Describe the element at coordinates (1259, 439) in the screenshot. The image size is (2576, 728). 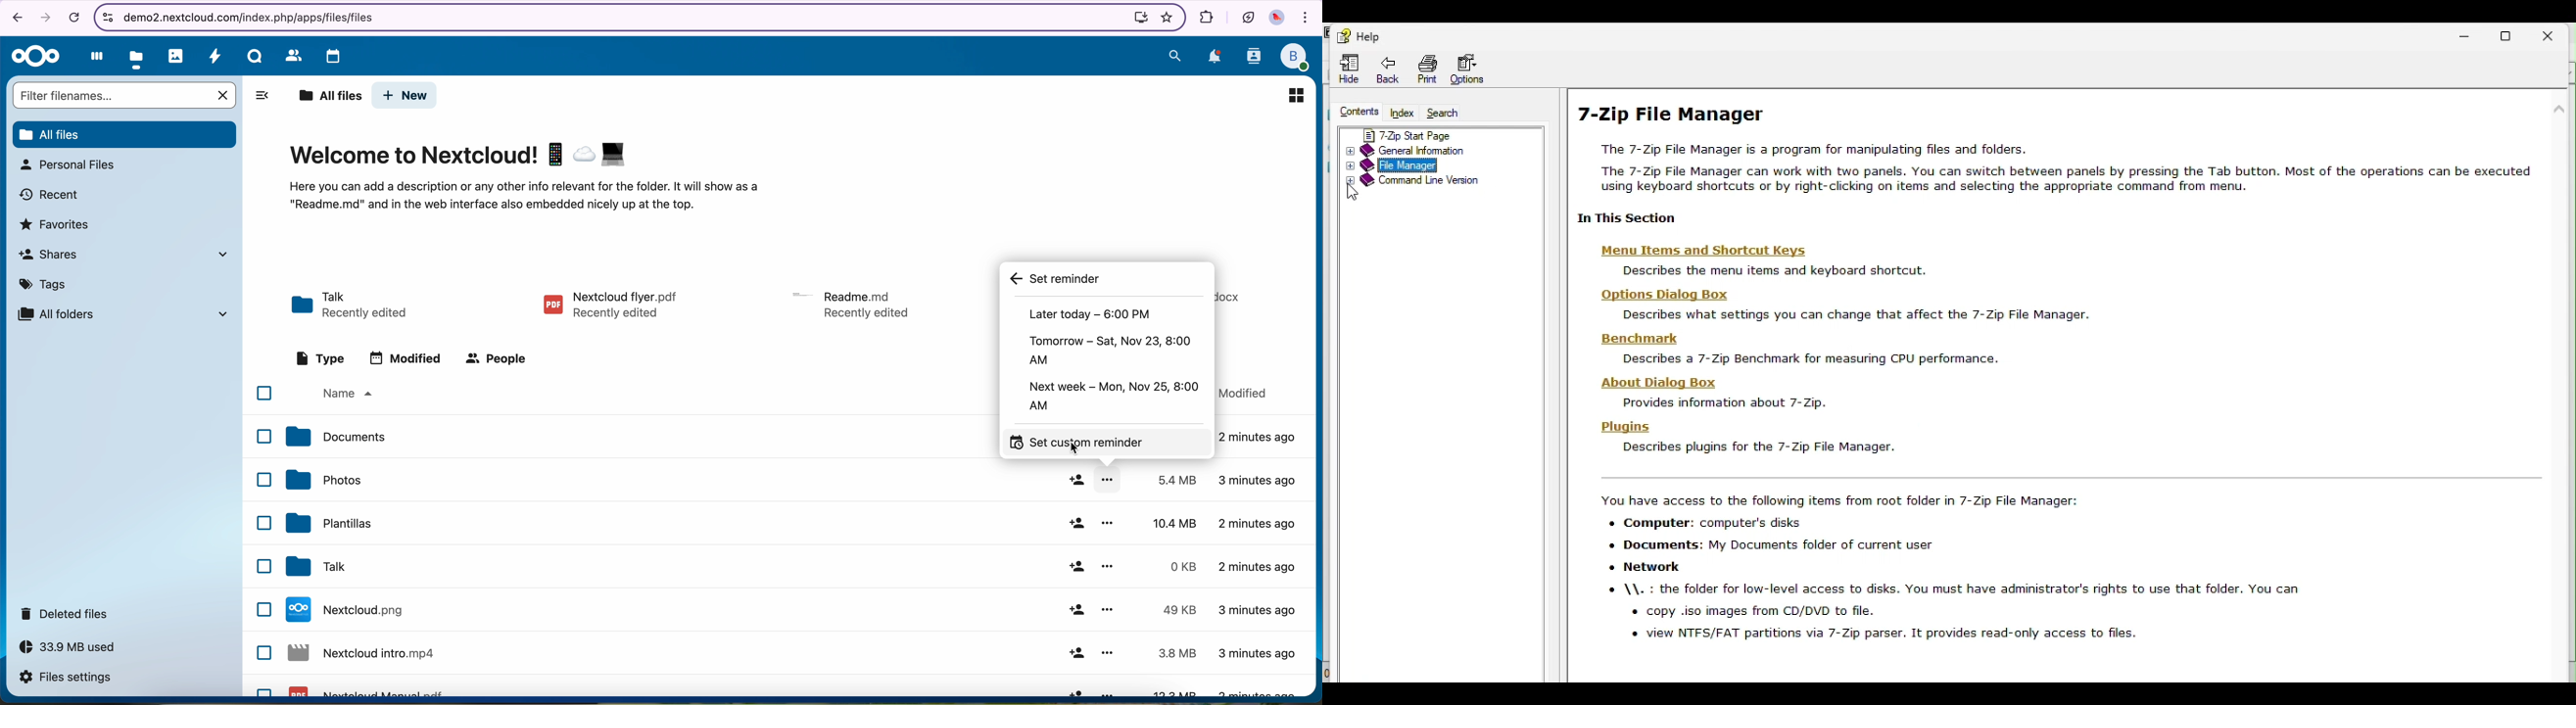
I see `2 minutes ago` at that location.